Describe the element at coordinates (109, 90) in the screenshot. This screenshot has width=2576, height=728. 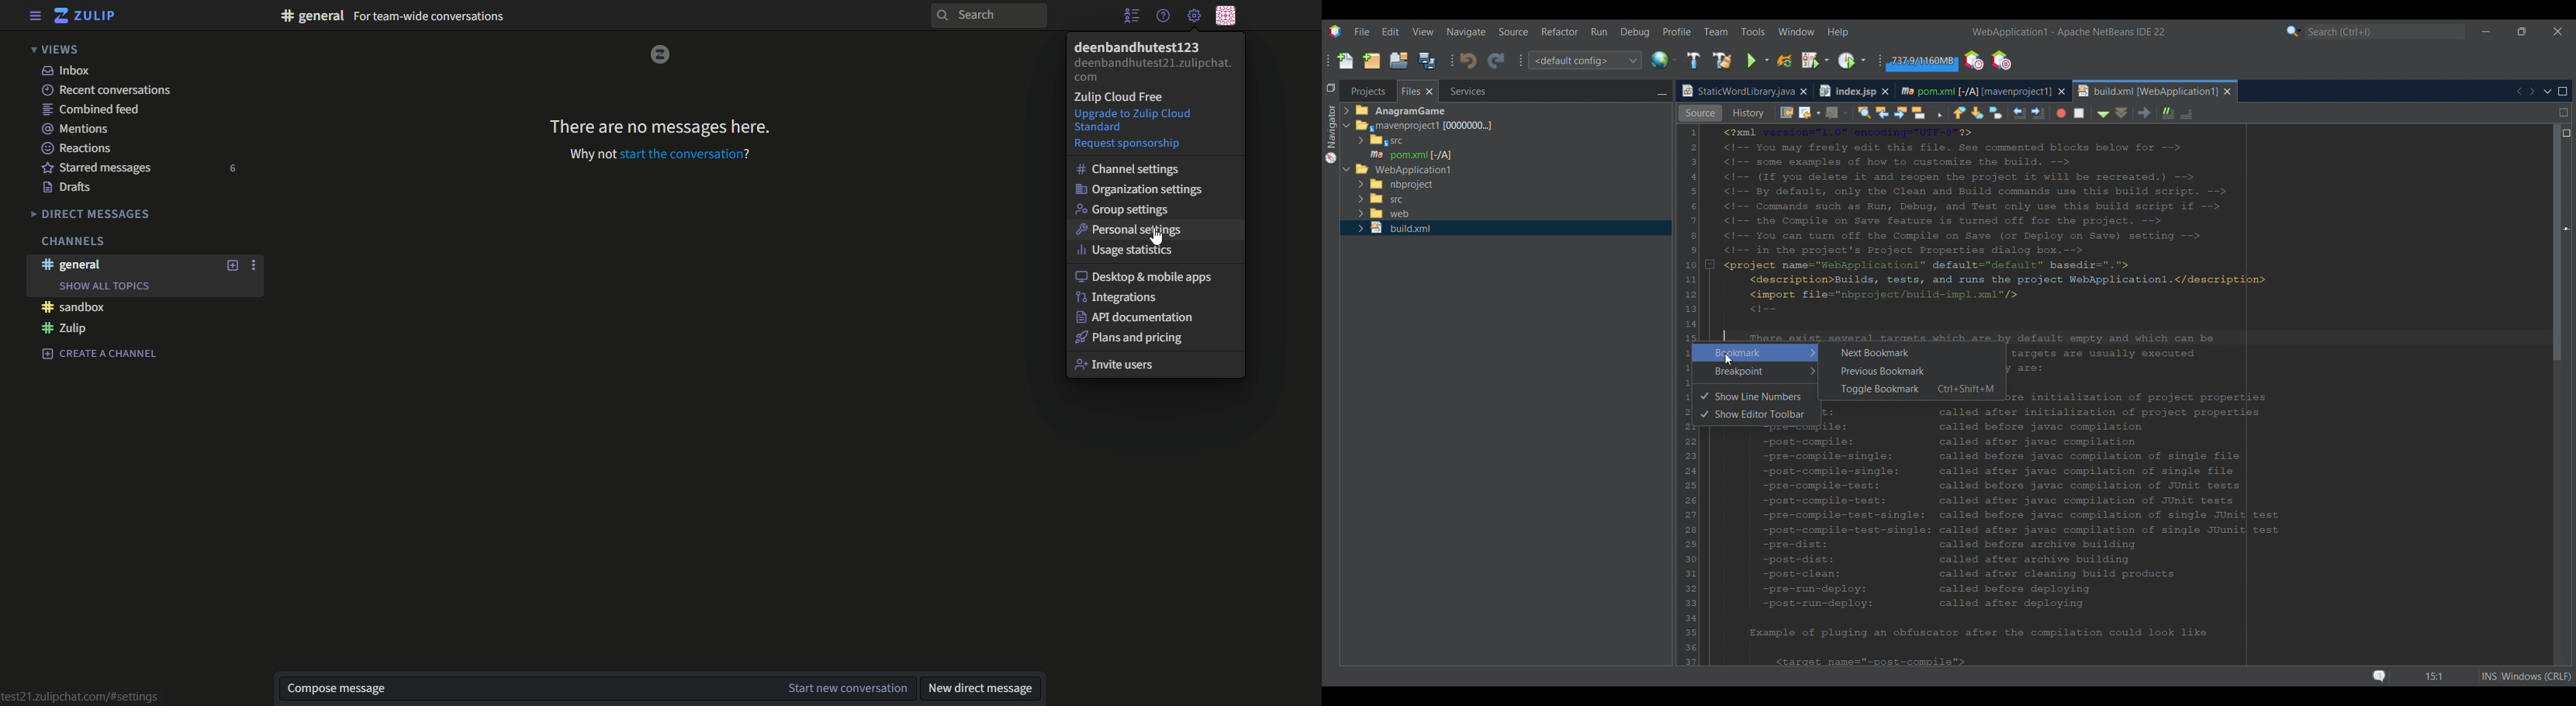
I see `recent conversations` at that location.